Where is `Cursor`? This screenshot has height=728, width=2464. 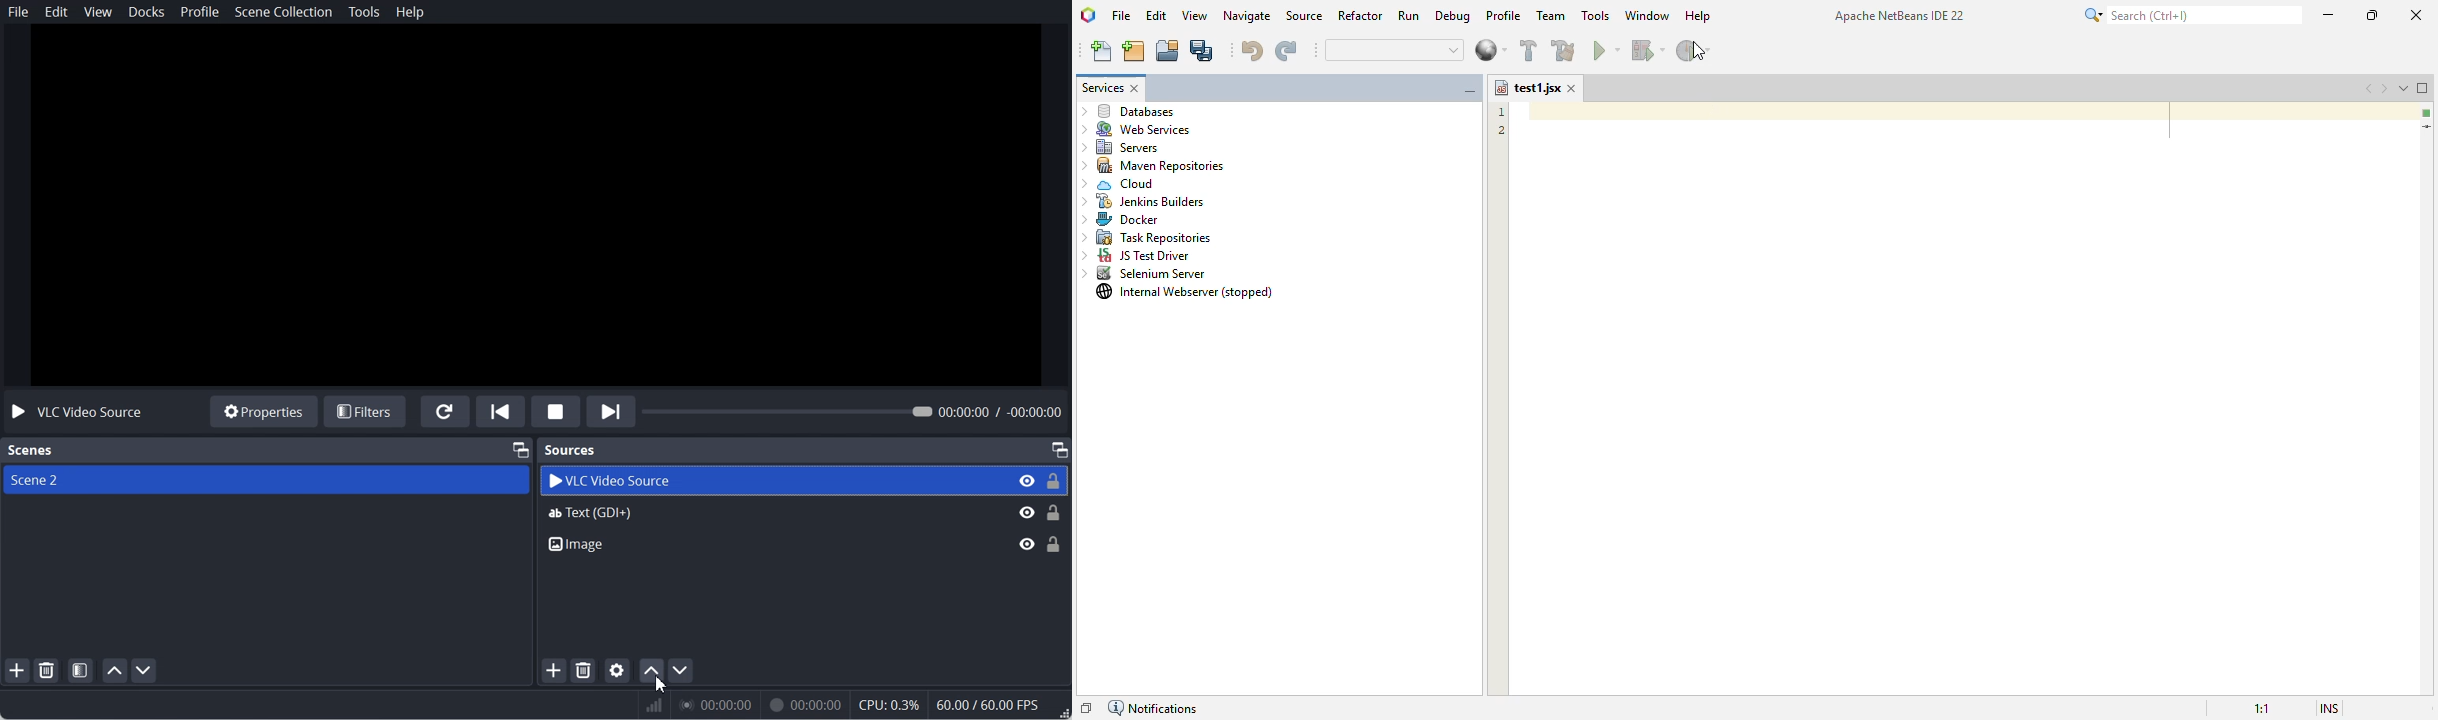 Cursor is located at coordinates (662, 683).